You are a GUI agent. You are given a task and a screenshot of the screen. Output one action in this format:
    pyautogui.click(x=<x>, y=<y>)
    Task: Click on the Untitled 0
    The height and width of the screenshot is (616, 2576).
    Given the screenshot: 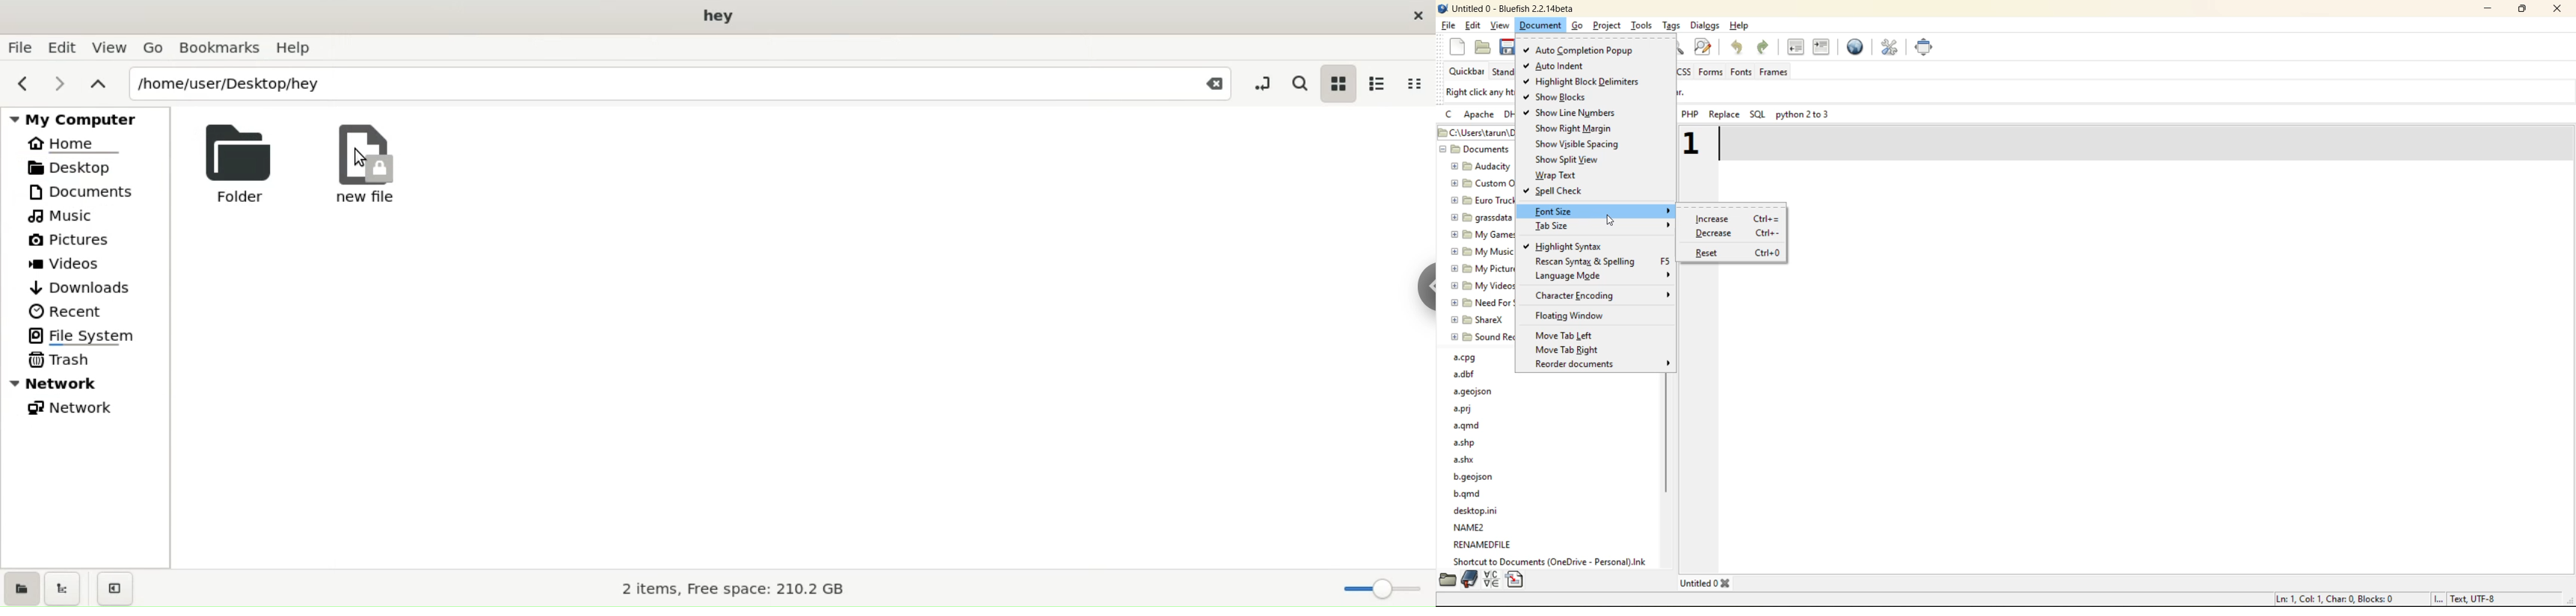 What is the action you would take?
    pyautogui.click(x=1698, y=583)
    